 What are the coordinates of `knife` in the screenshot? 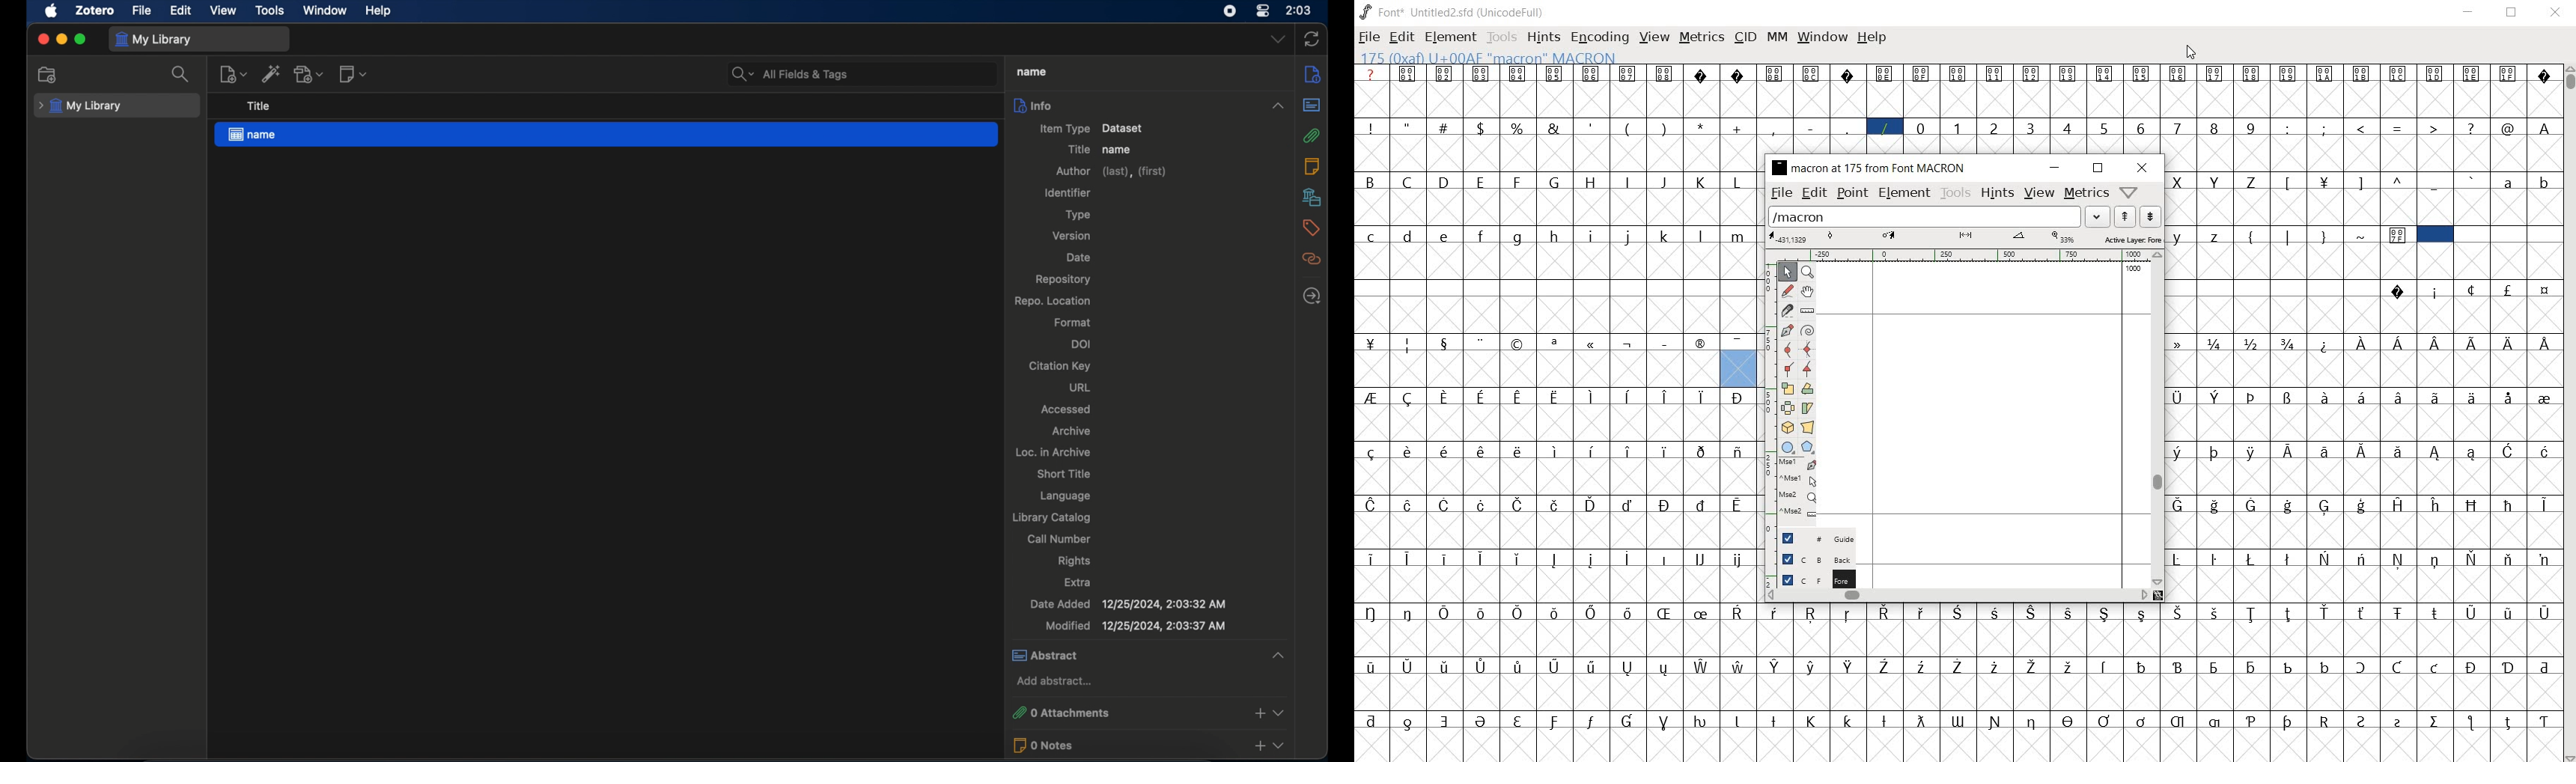 It's located at (1786, 311).